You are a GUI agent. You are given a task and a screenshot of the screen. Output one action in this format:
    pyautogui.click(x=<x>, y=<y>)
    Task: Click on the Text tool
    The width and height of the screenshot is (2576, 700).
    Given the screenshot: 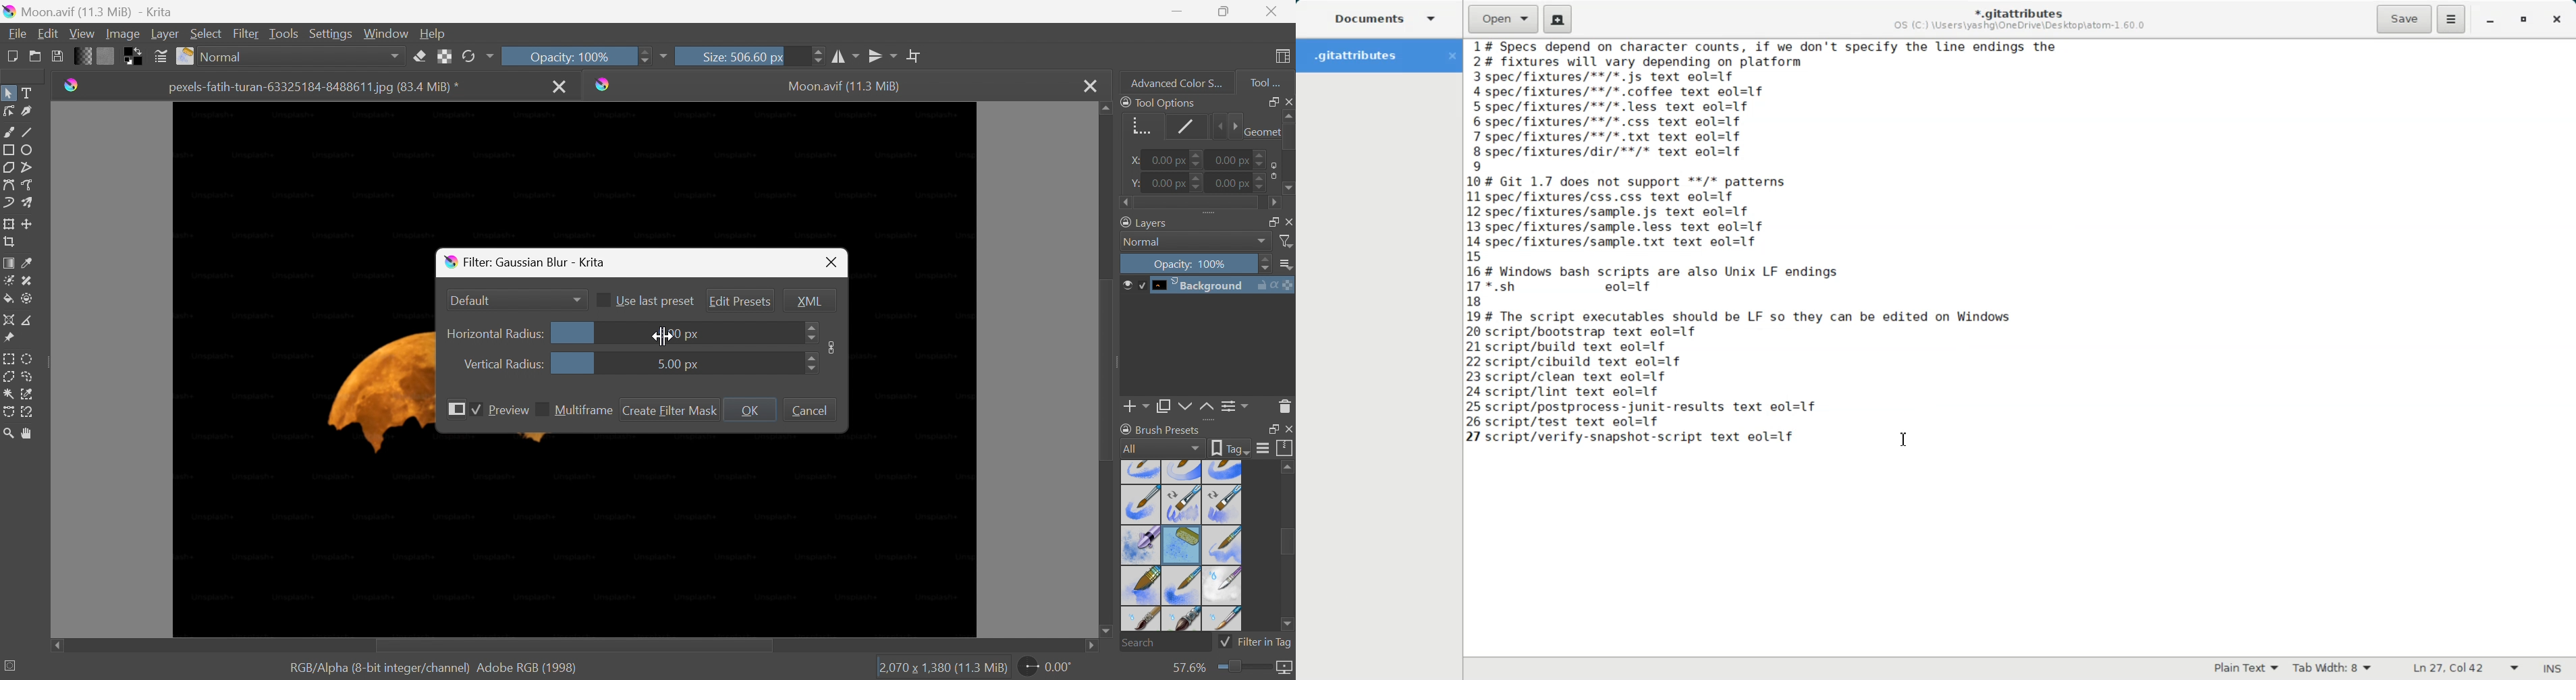 What is the action you would take?
    pyautogui.click(x=26, y=92)
    